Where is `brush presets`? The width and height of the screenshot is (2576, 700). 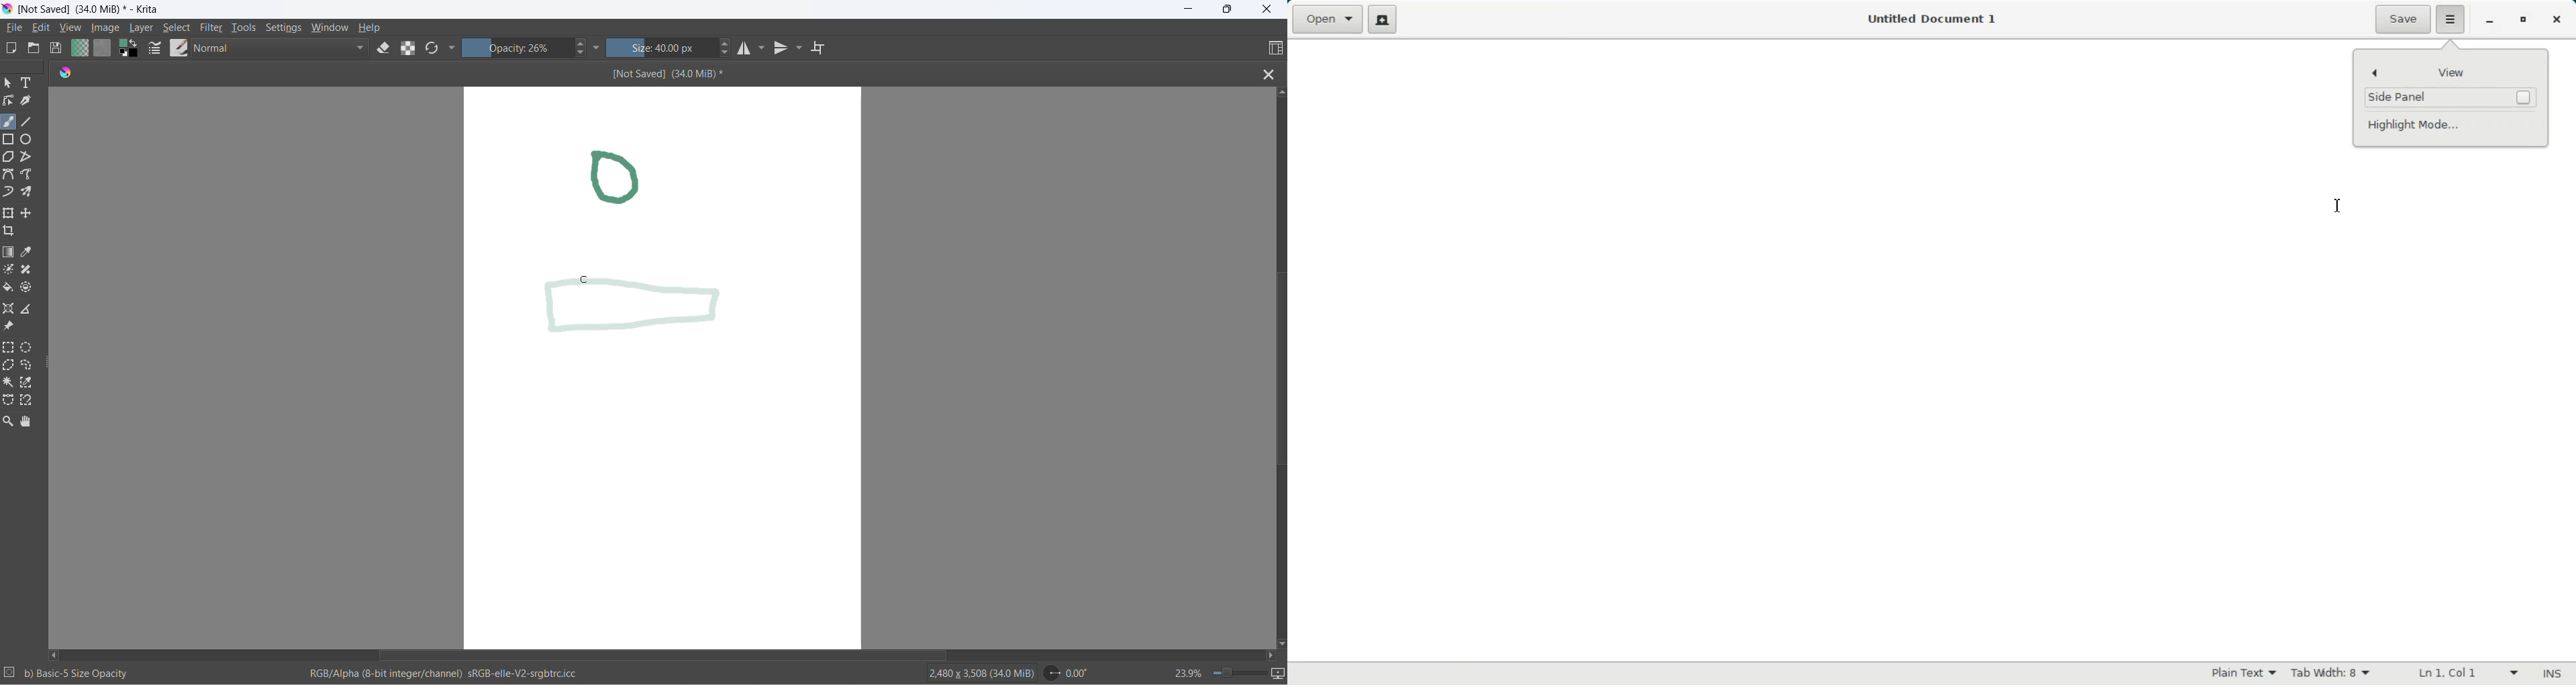
brush presets is located at coordinates (177, 49).